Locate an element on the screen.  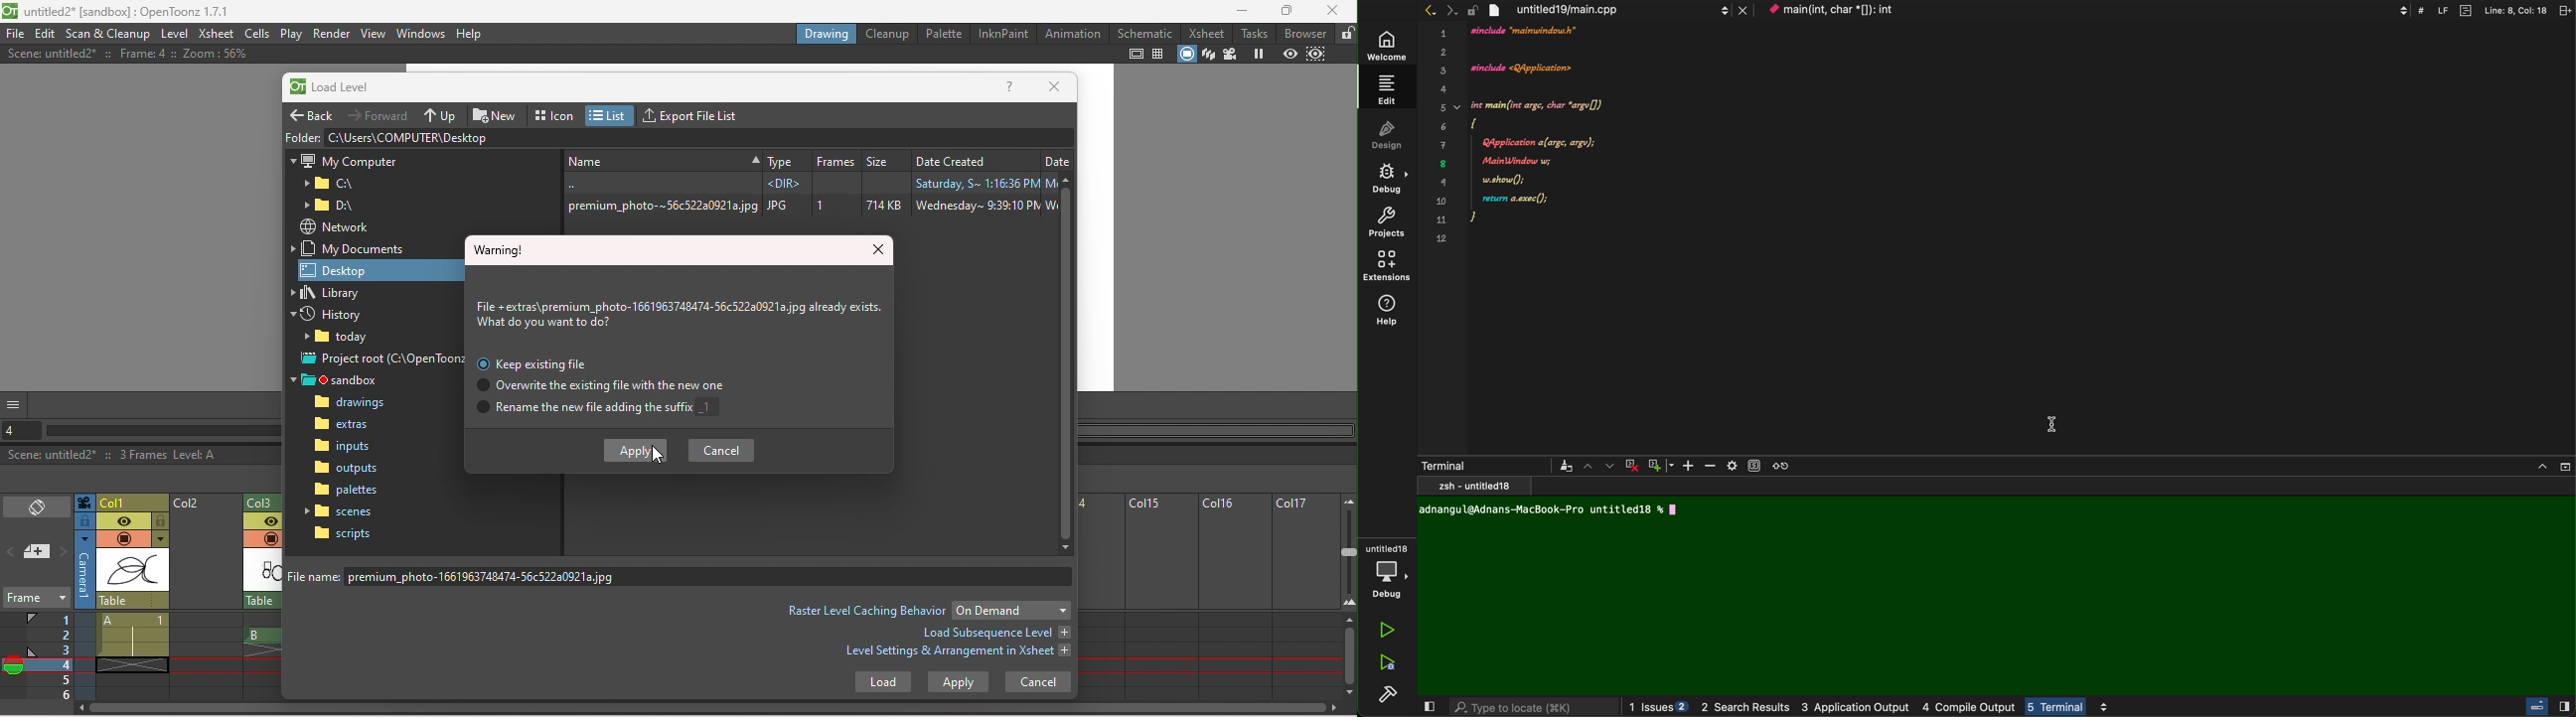
Animatio is located at coordinates (1072, 33).